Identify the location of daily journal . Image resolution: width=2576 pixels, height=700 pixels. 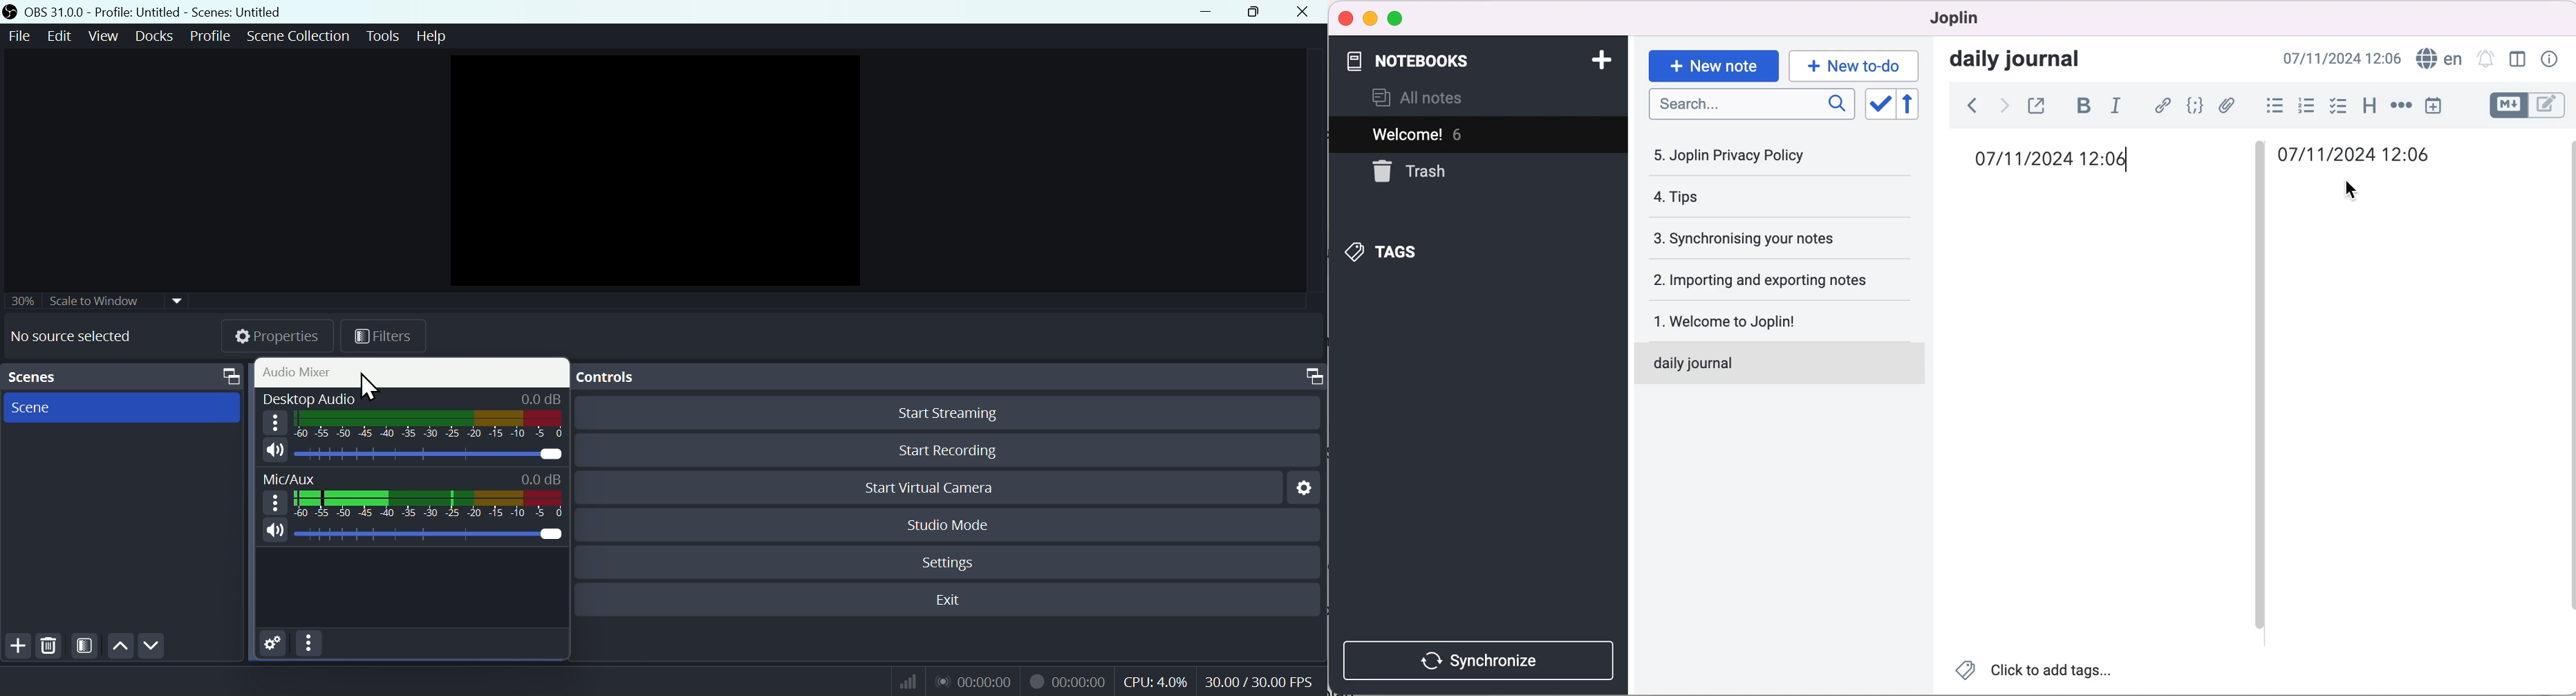
(1760, 361).